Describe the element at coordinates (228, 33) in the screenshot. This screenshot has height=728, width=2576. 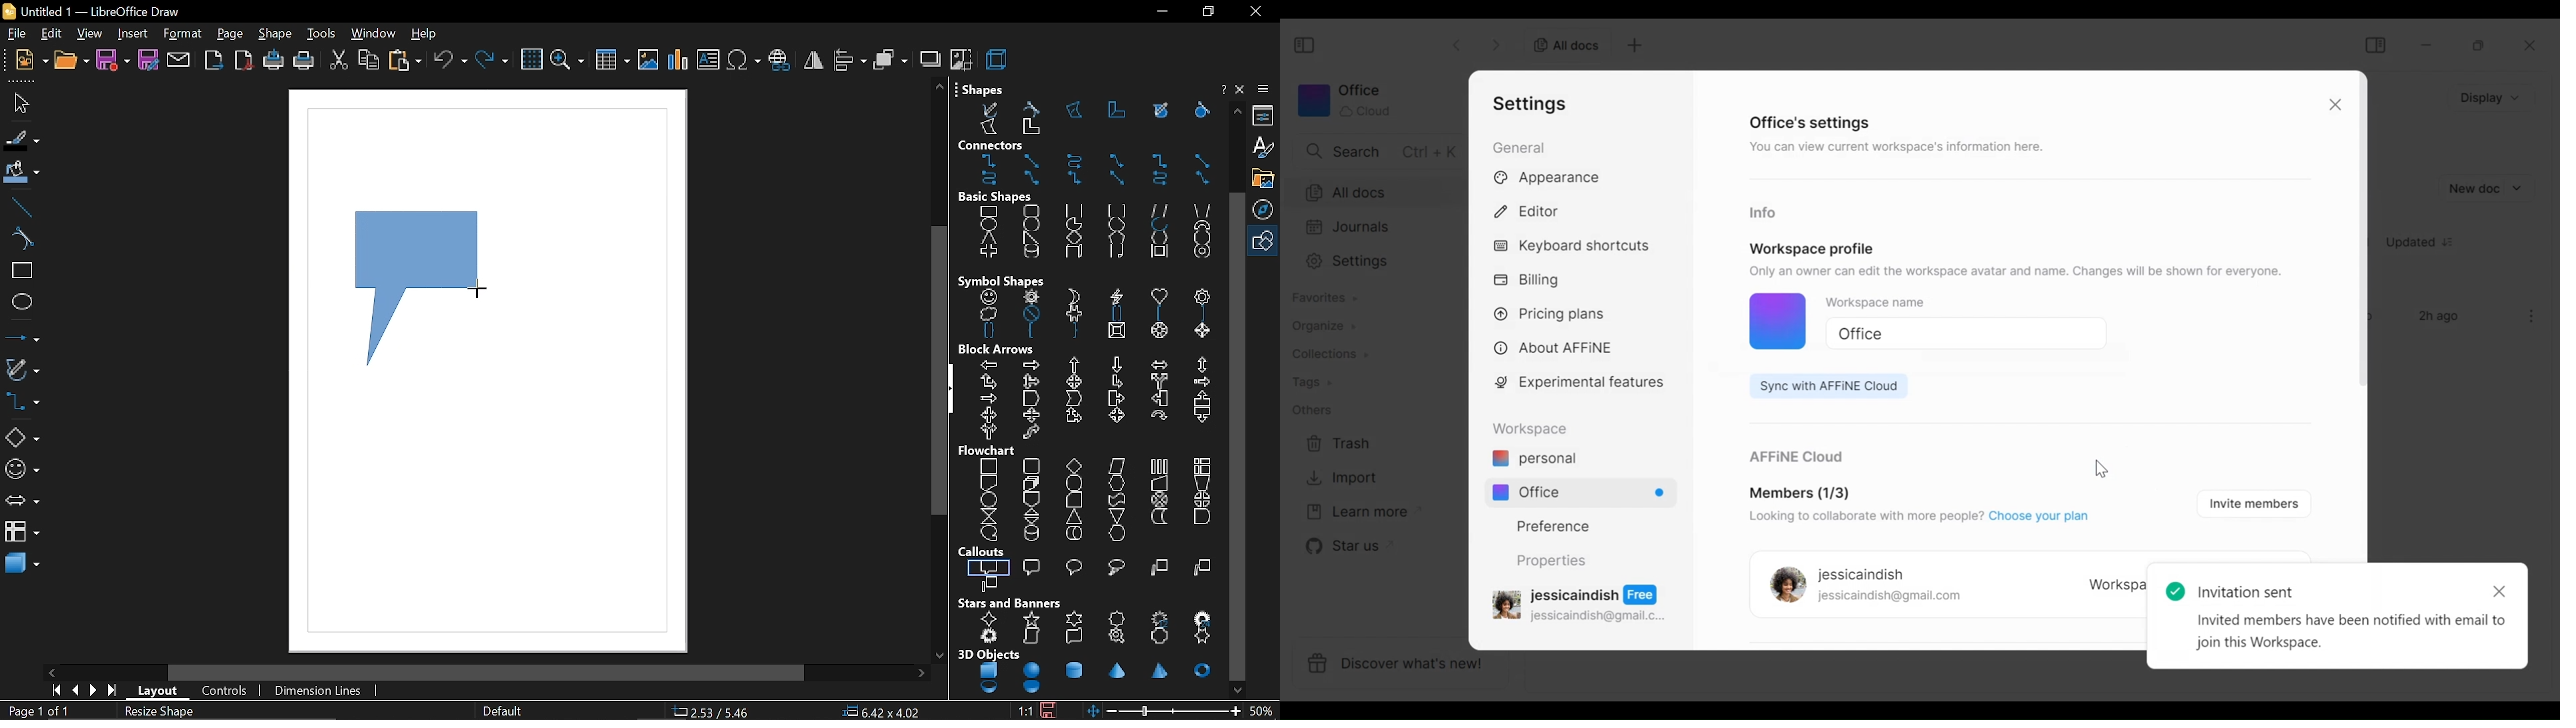
I see `page` at that location.